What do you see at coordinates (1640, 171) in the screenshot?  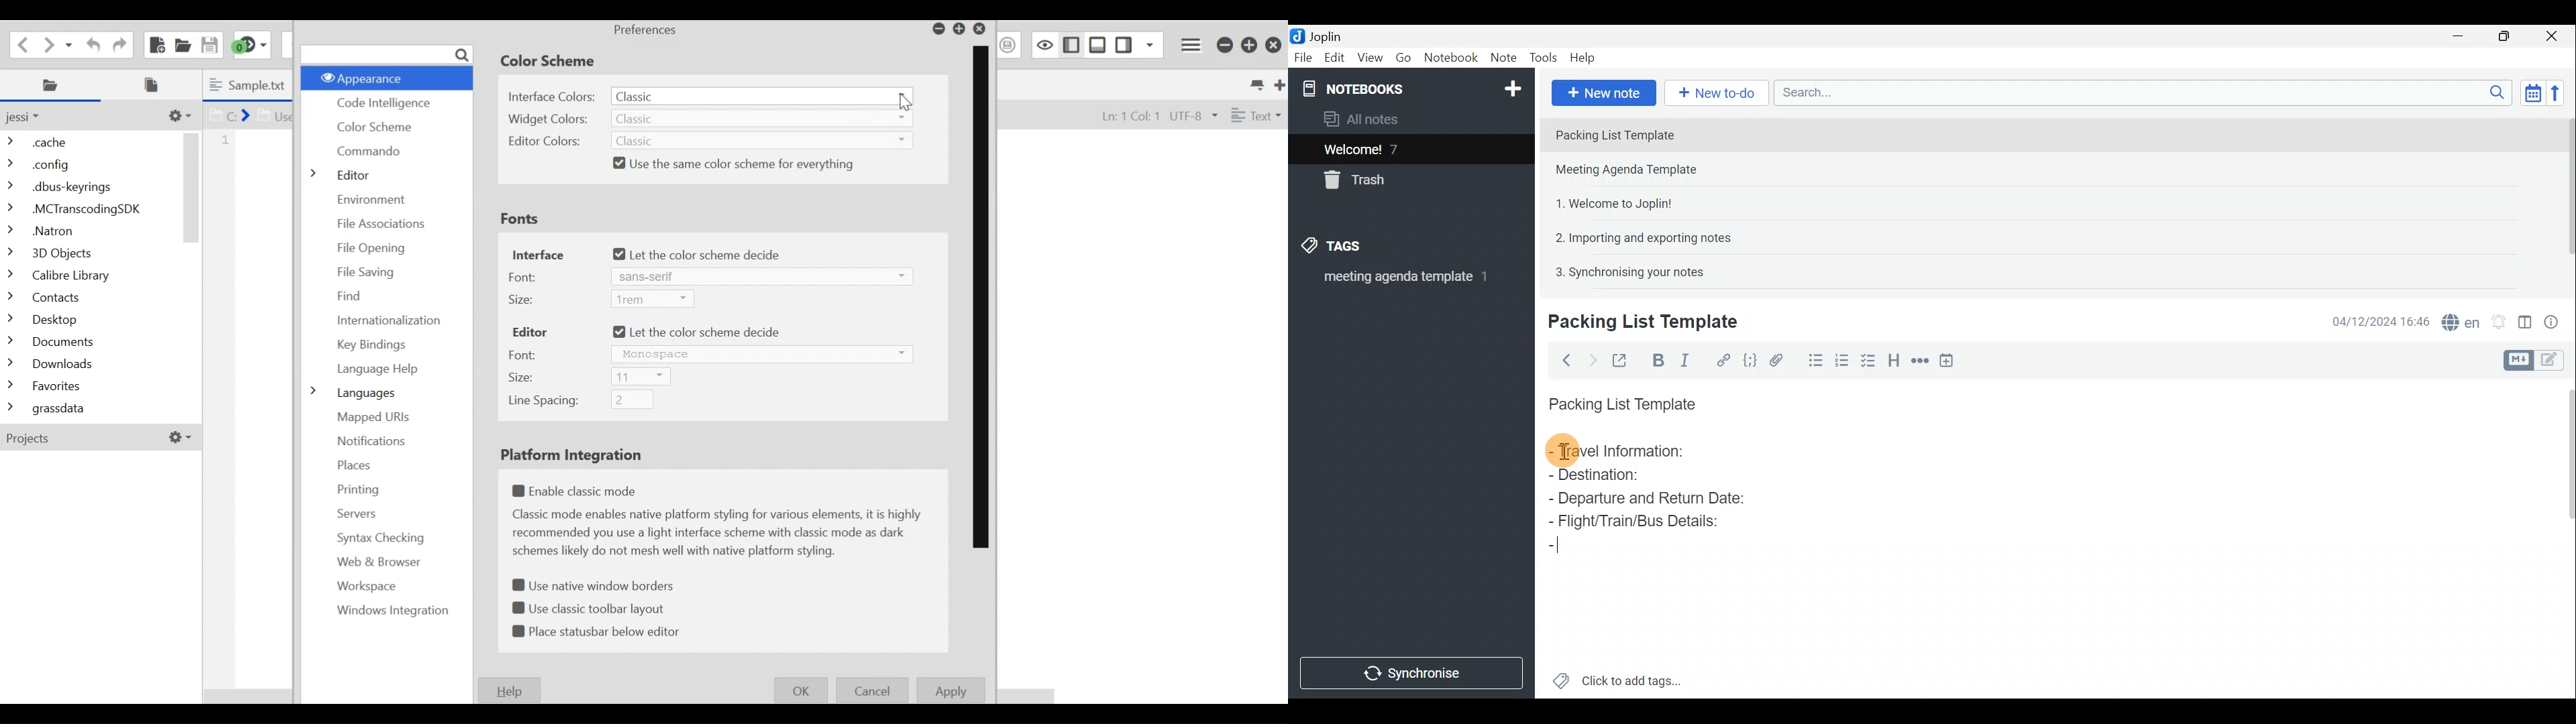 I see `Note 2` at bounding box center [1640, 171].